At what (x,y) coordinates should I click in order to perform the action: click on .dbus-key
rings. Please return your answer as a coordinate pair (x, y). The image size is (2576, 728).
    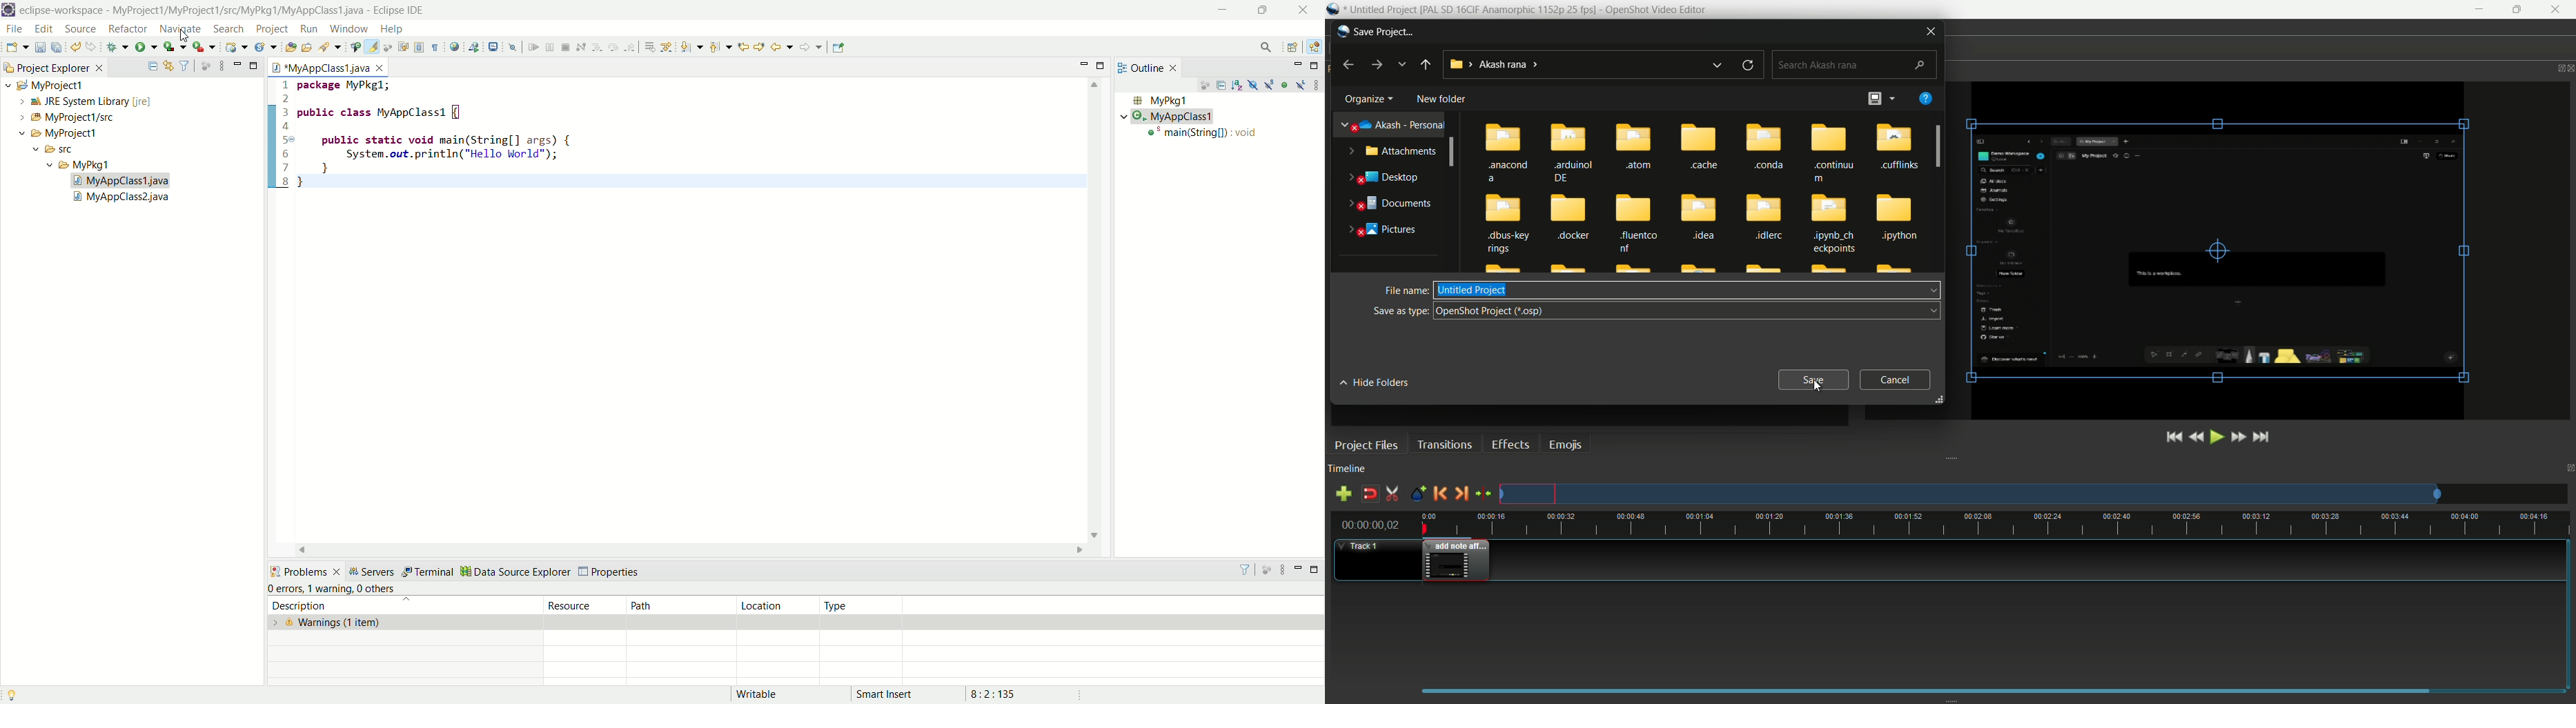
    Looking at the image, I should click on (1507, 224).